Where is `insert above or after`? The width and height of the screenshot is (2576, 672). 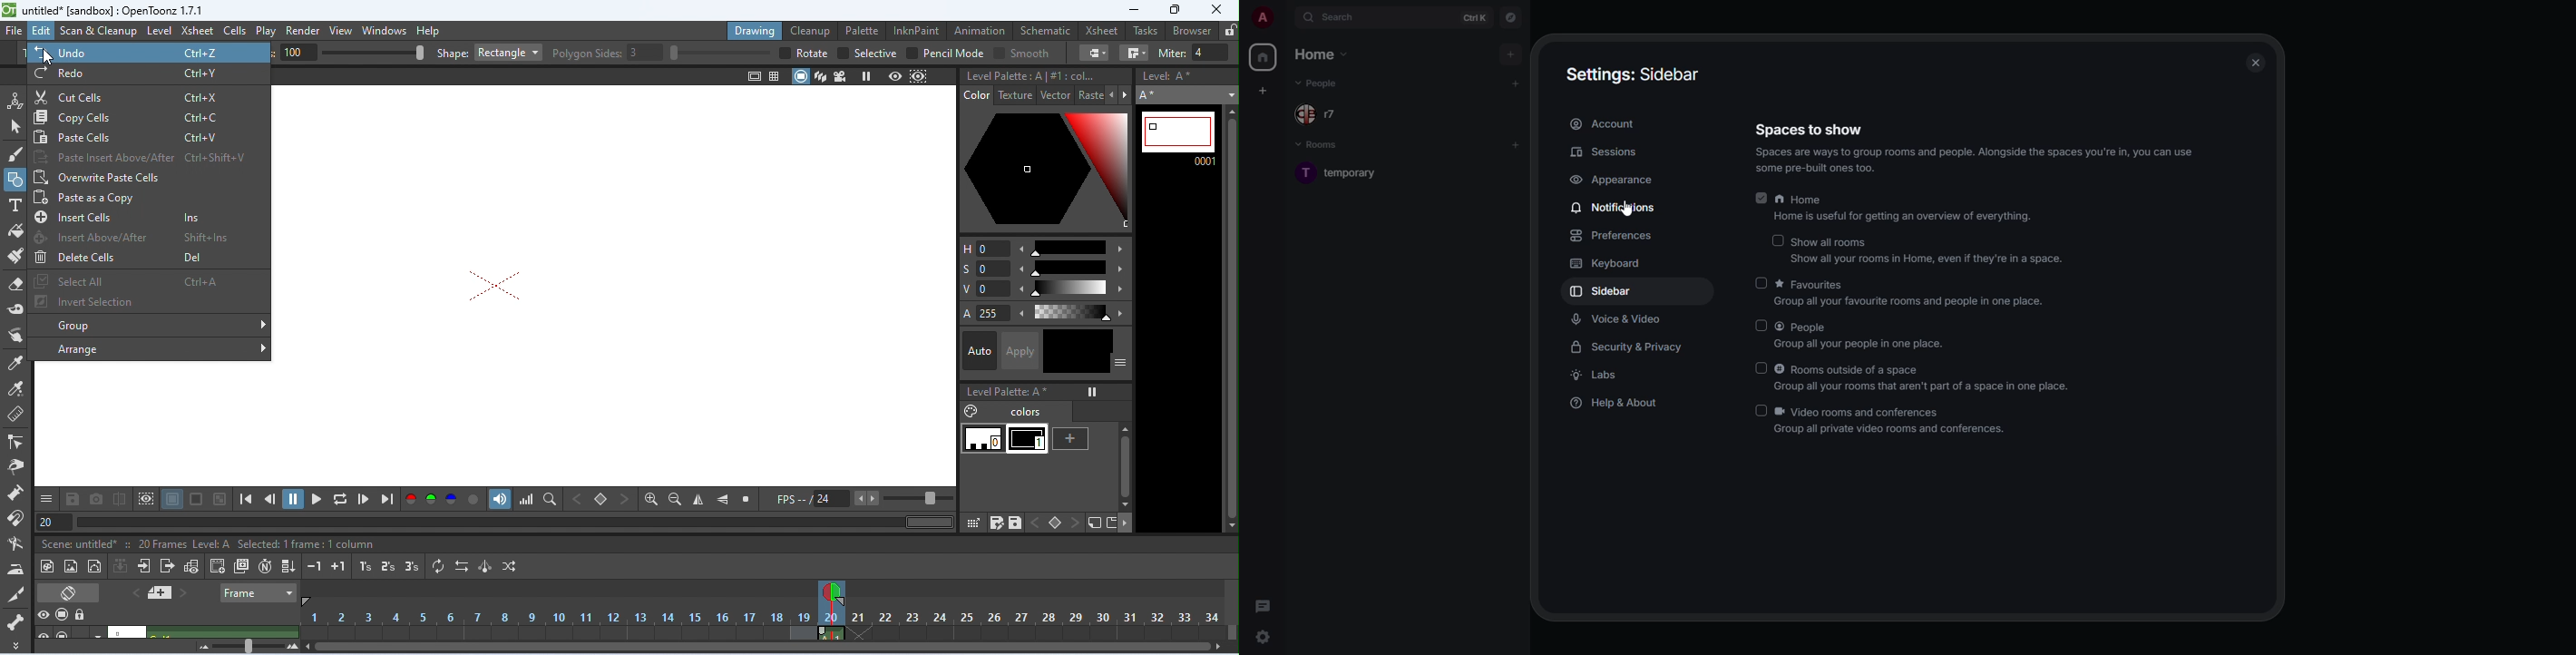 insert above or after is located at coordinates (136, 237).